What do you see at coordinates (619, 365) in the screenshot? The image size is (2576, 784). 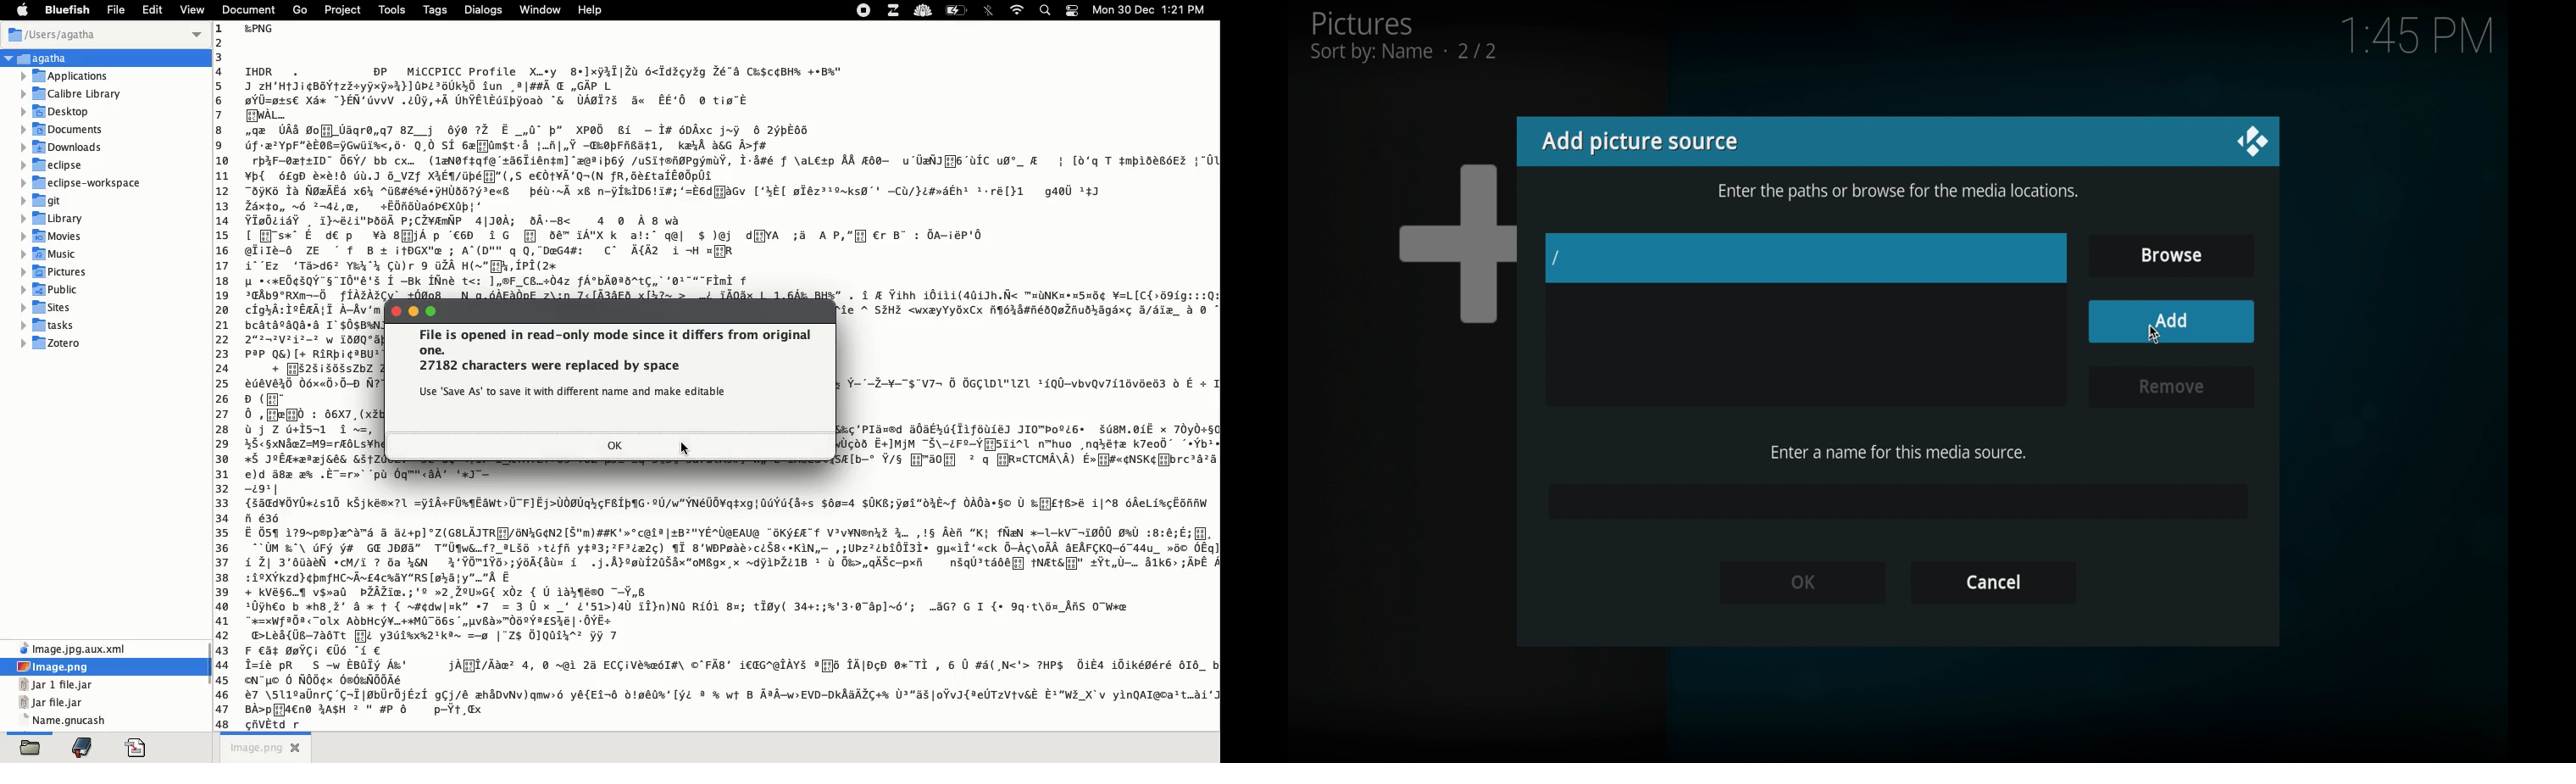 I see `file is opened` at bounding box center [619, 365].